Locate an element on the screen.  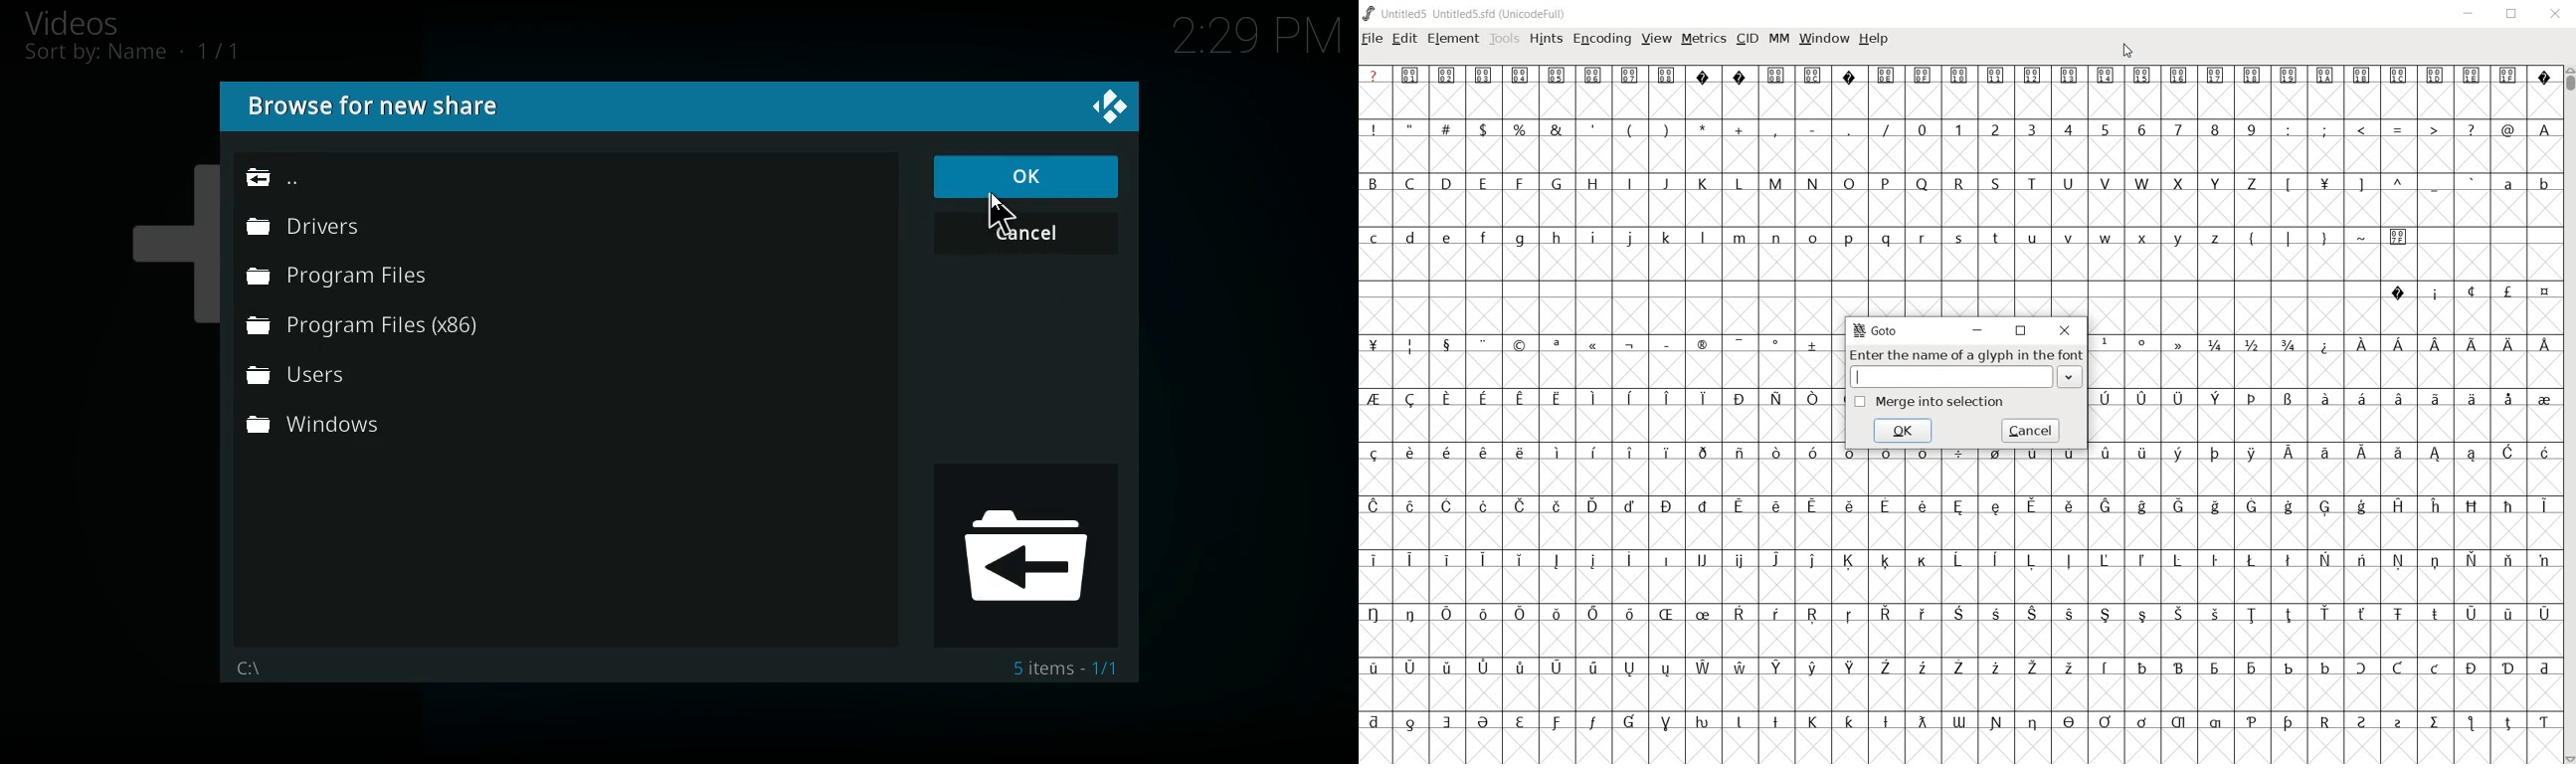
MM is located at coordinates (1780, 40).